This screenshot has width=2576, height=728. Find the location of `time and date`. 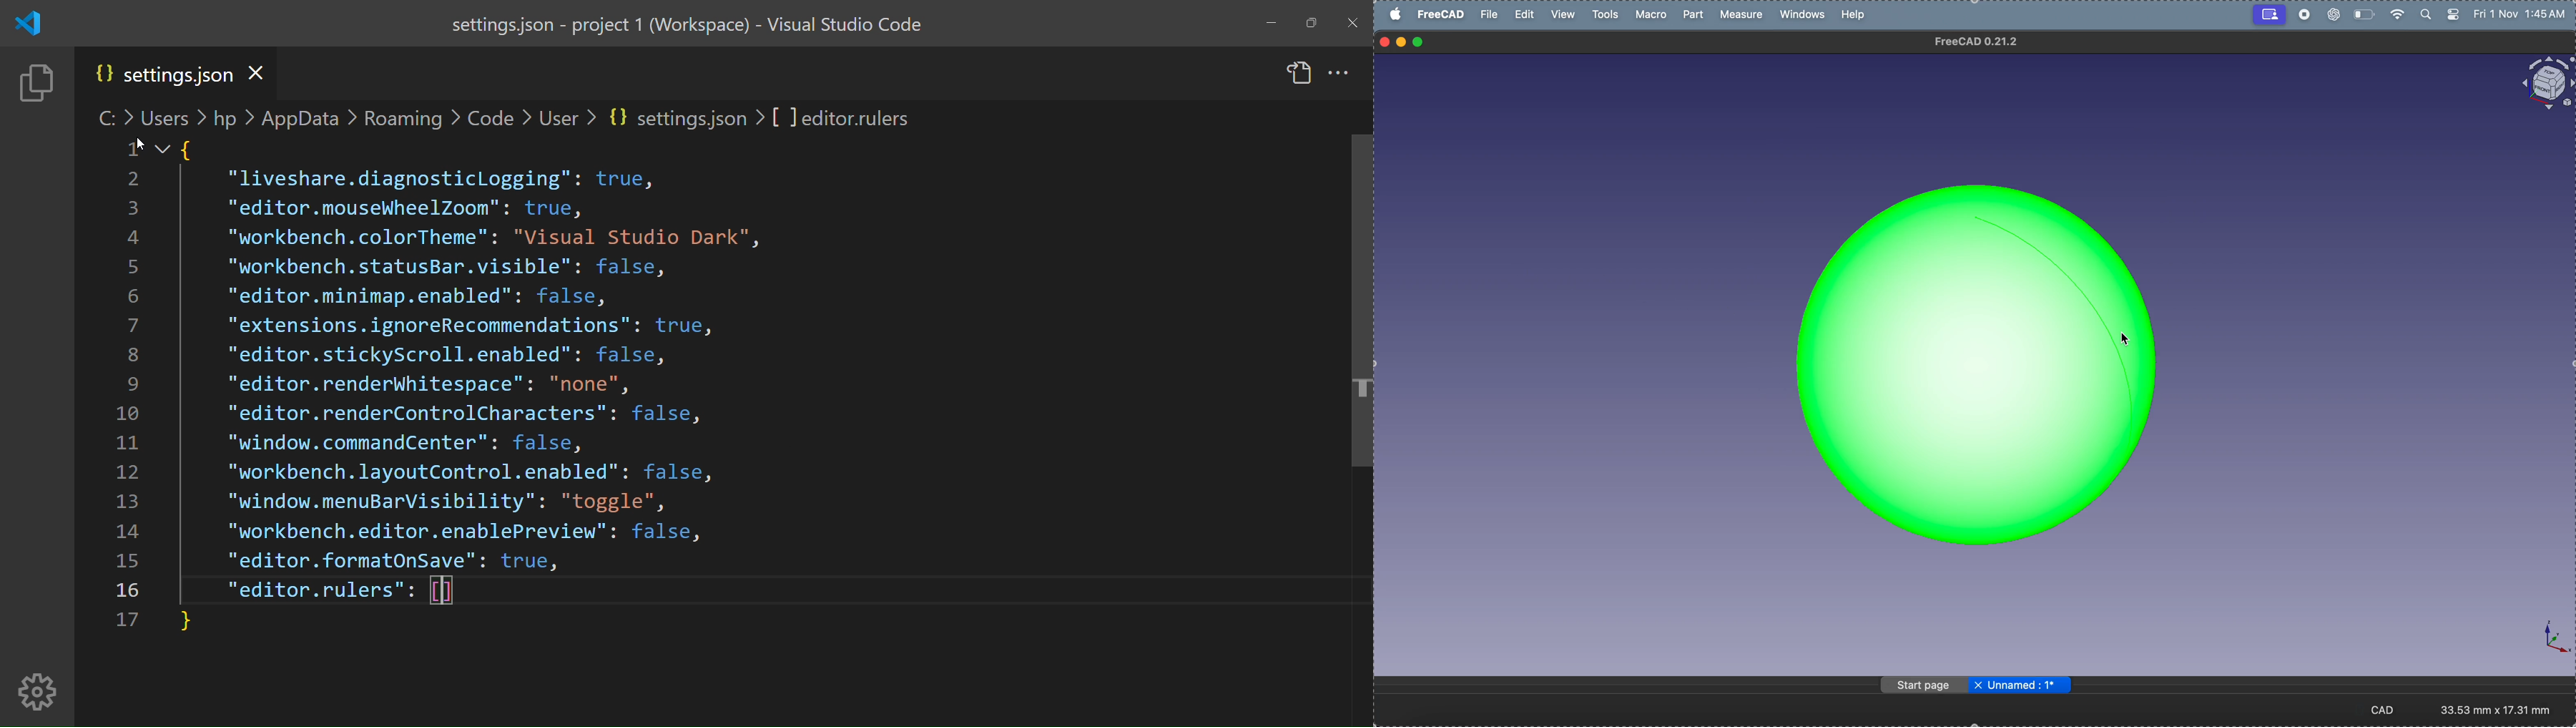

time and date is located at coordinates (2522, 14).